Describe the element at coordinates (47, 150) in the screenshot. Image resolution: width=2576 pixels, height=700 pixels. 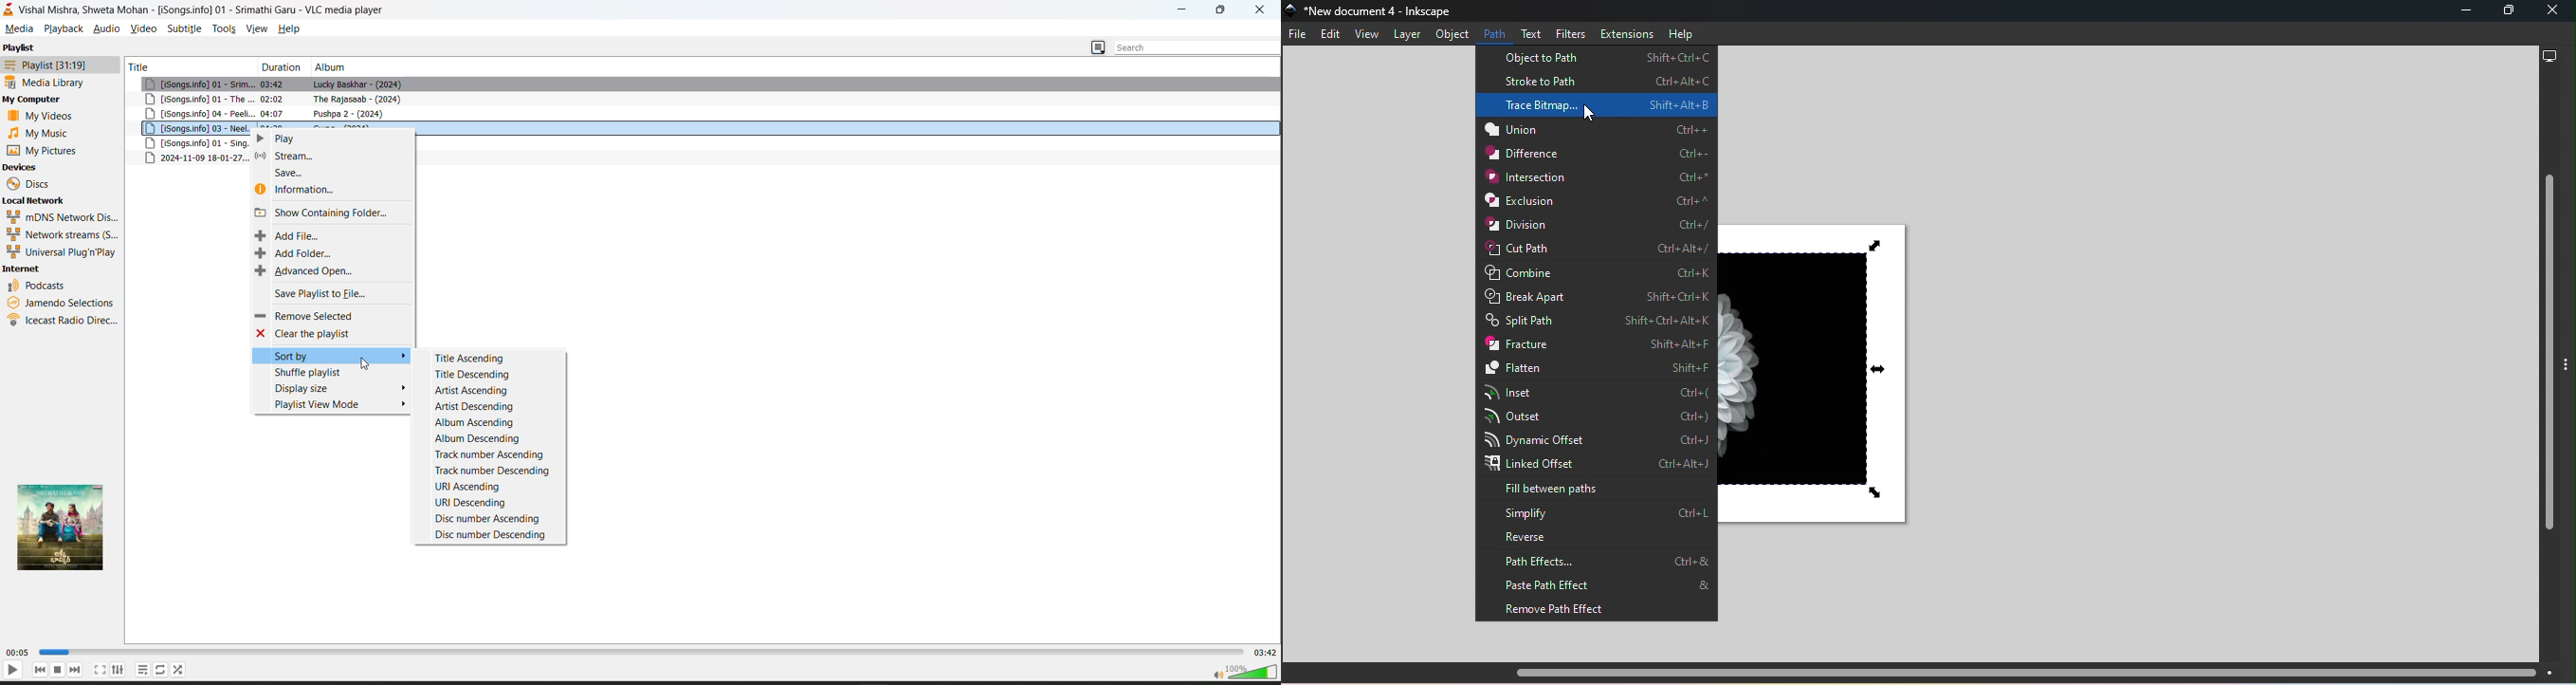
I see `pictures` at that location.